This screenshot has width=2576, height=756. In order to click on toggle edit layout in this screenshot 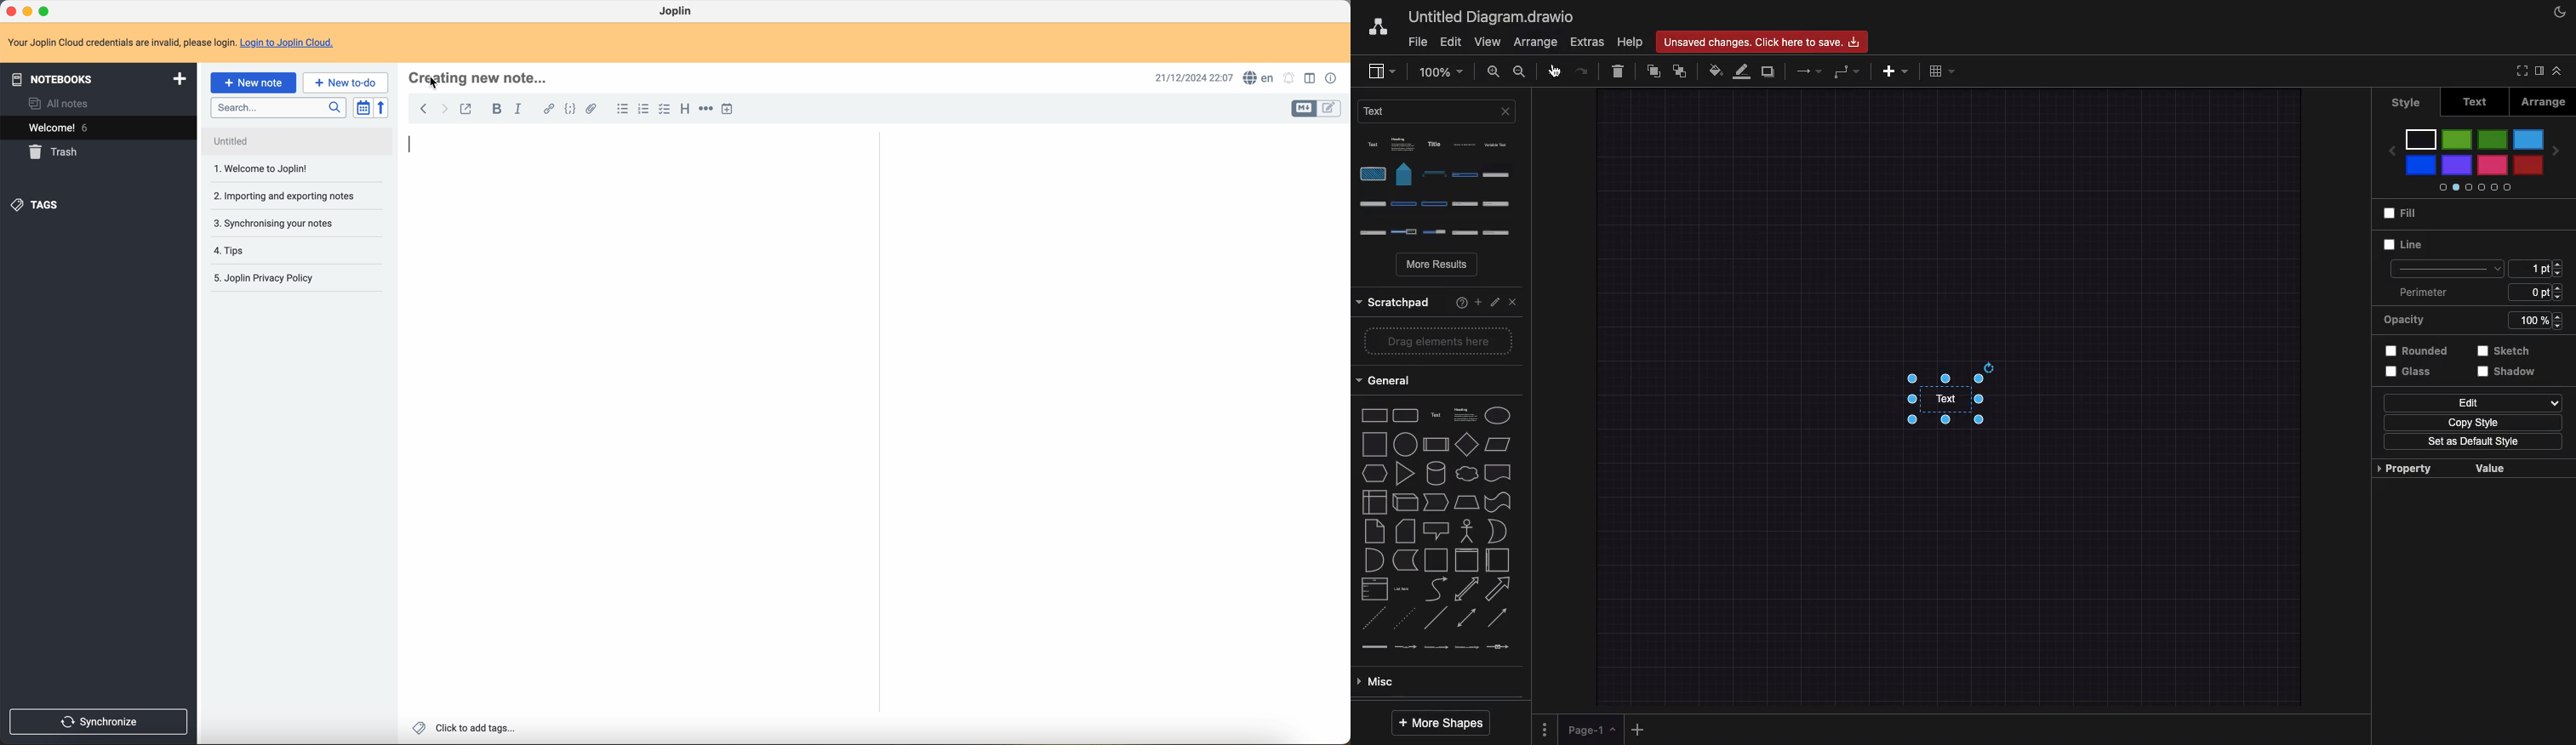, I will do `click(1330, 109)`.